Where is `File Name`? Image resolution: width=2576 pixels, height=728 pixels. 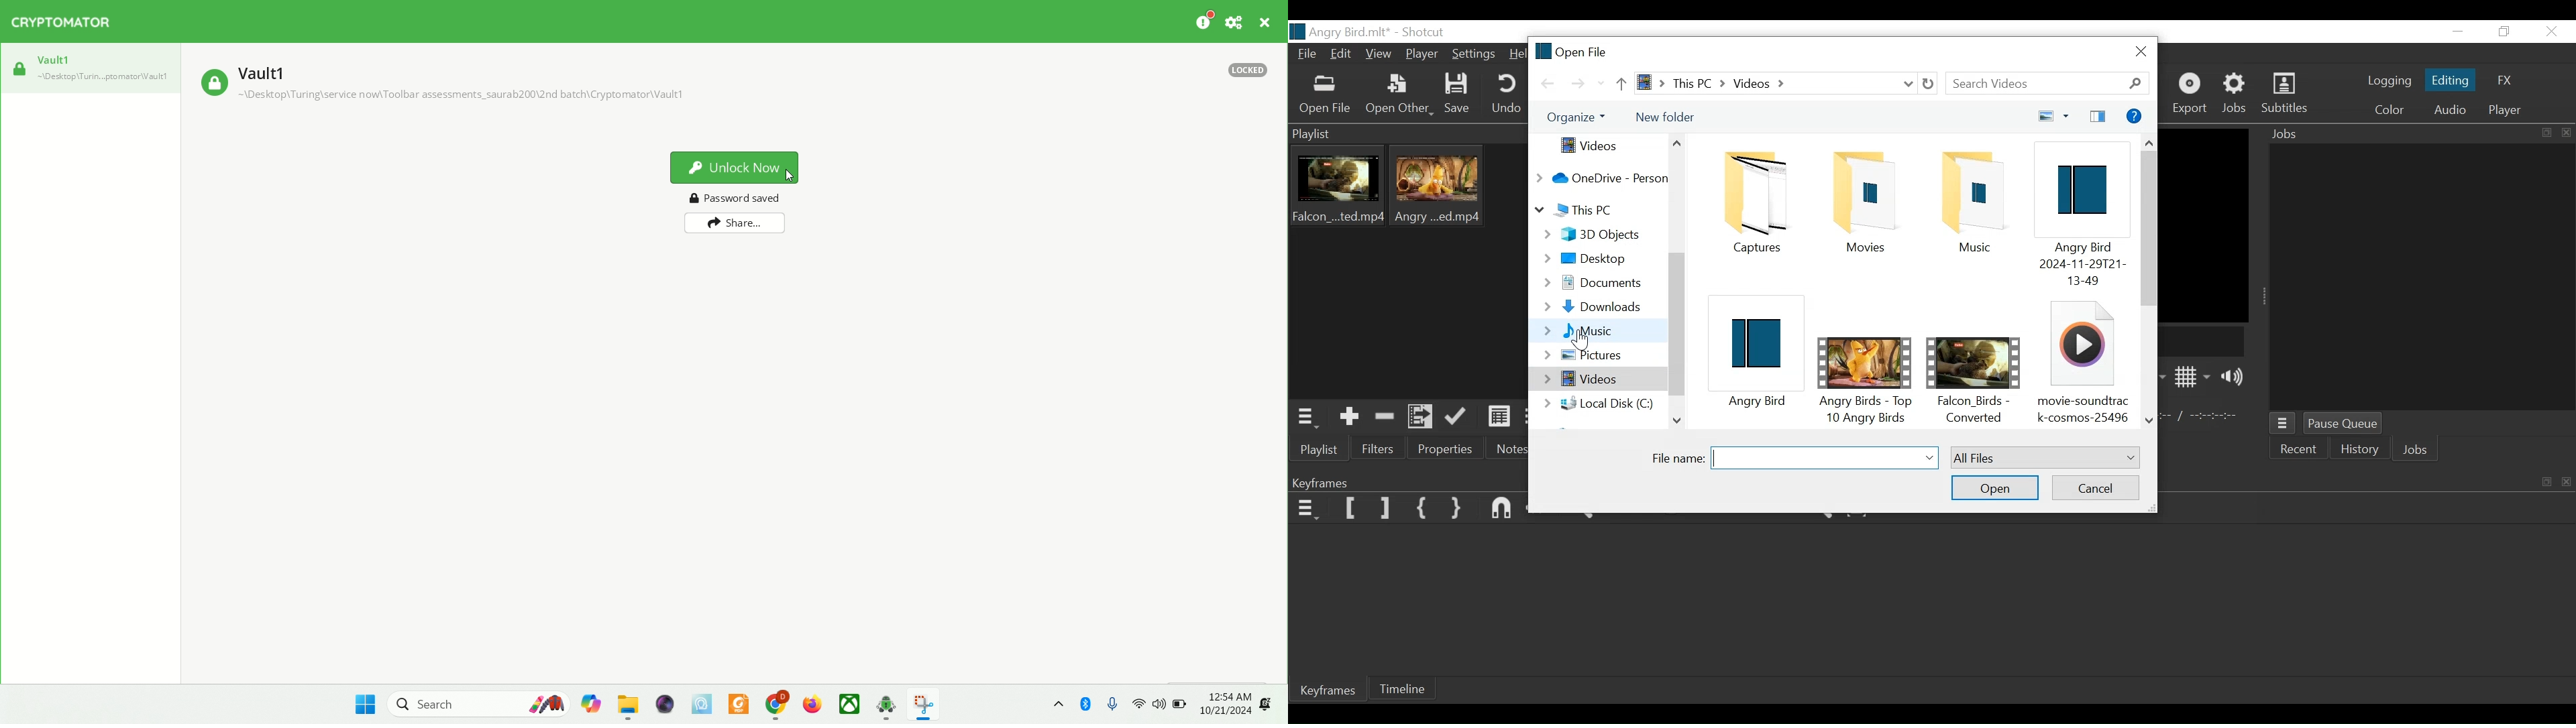 File Name is located at coordinates (1680, 457).